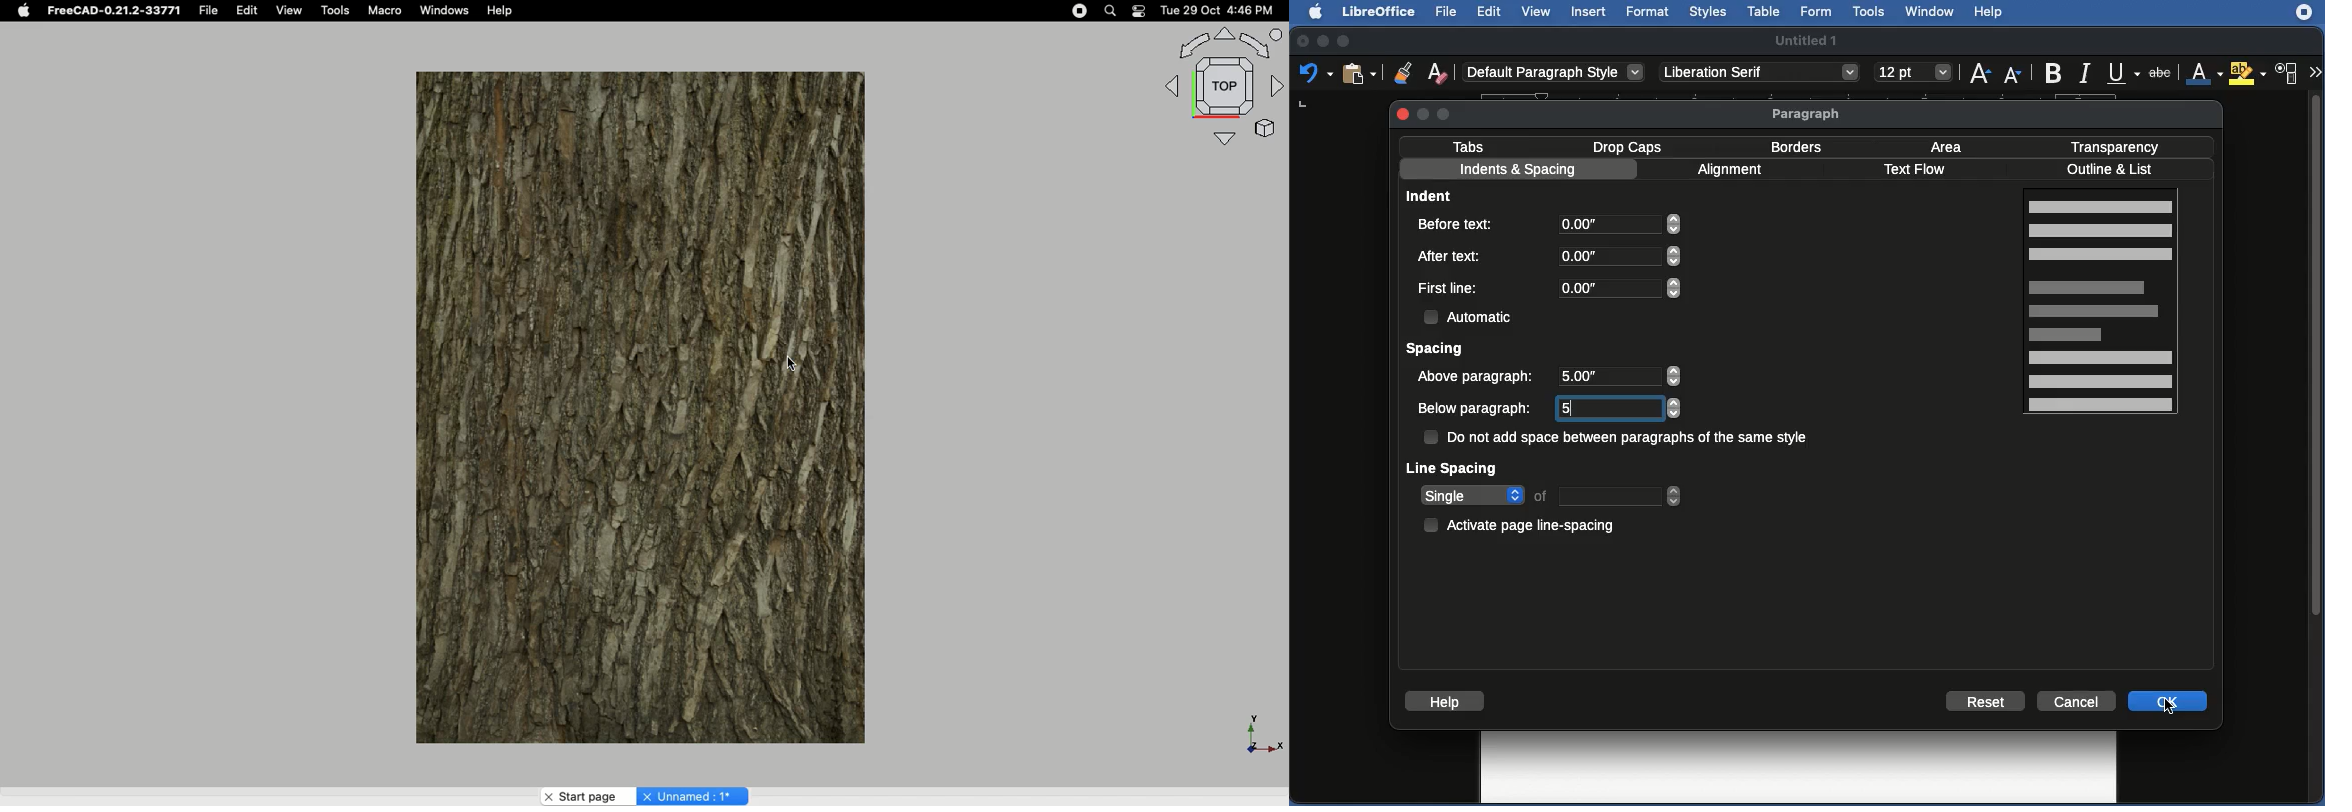  I want to click on Text flow, so click(1914, 171).